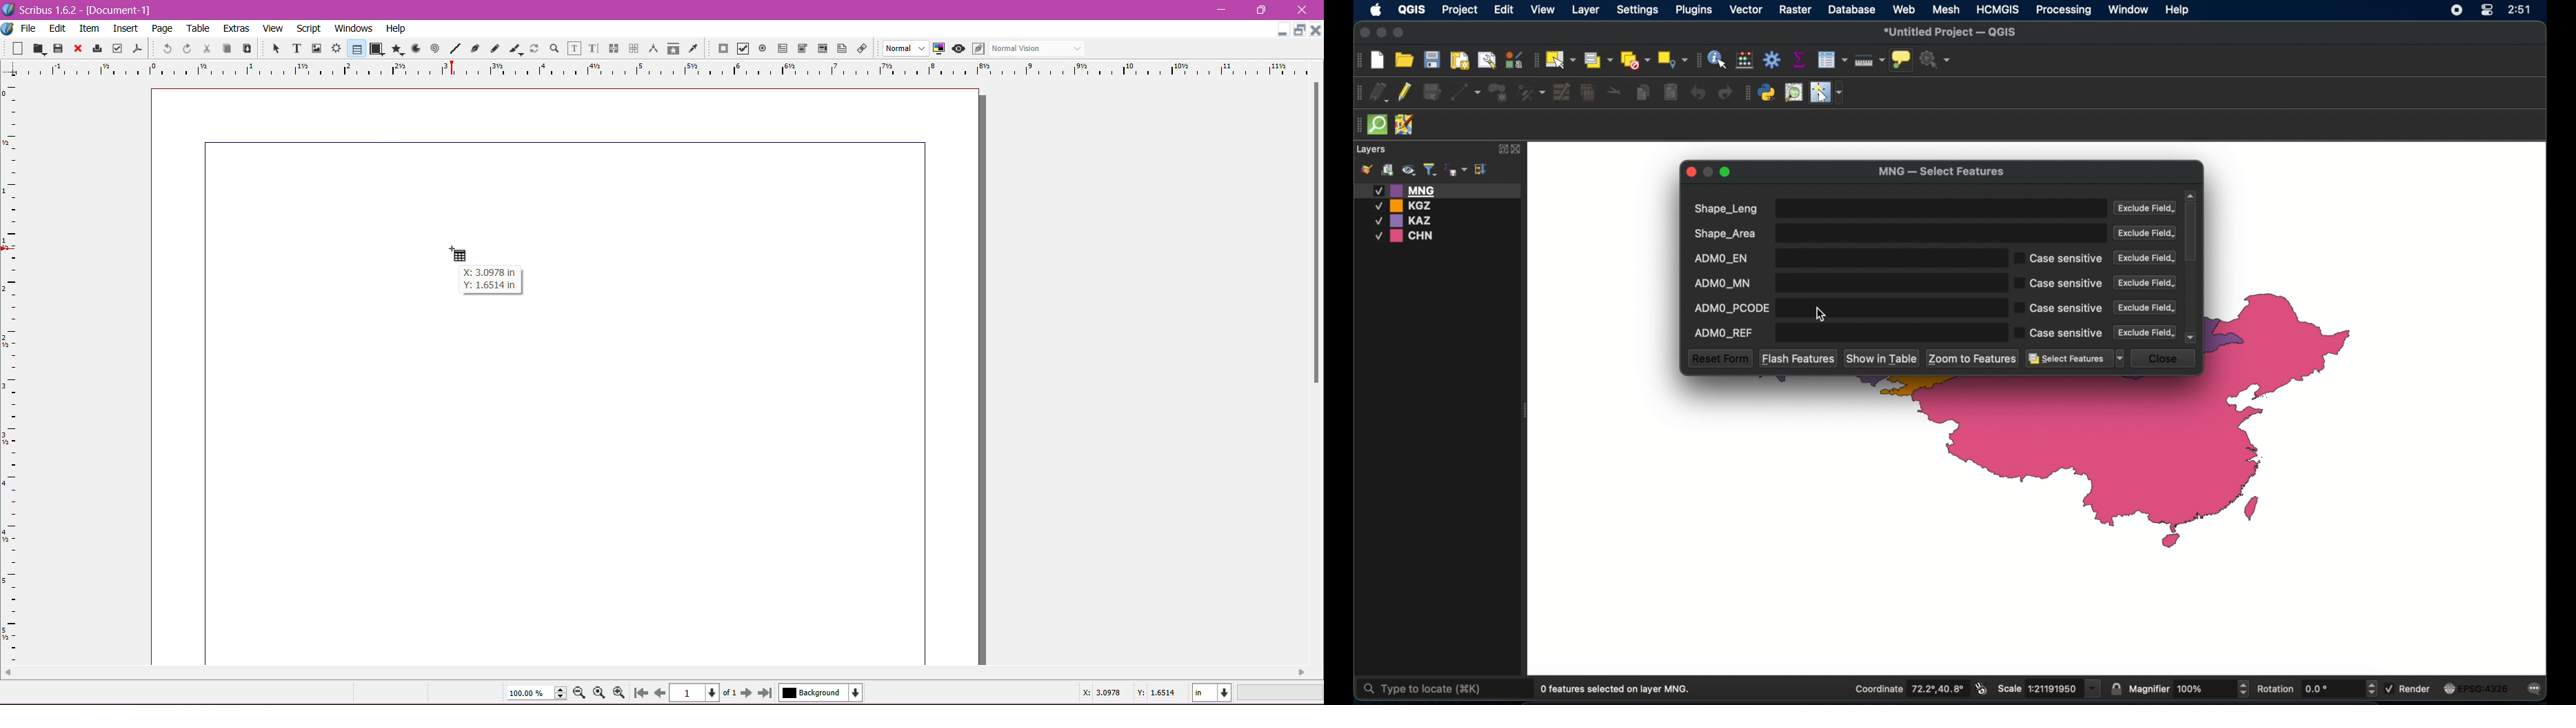  Describe the element at coordinates (1282, 28) in the screenshot. I see `Minimize` at that location.